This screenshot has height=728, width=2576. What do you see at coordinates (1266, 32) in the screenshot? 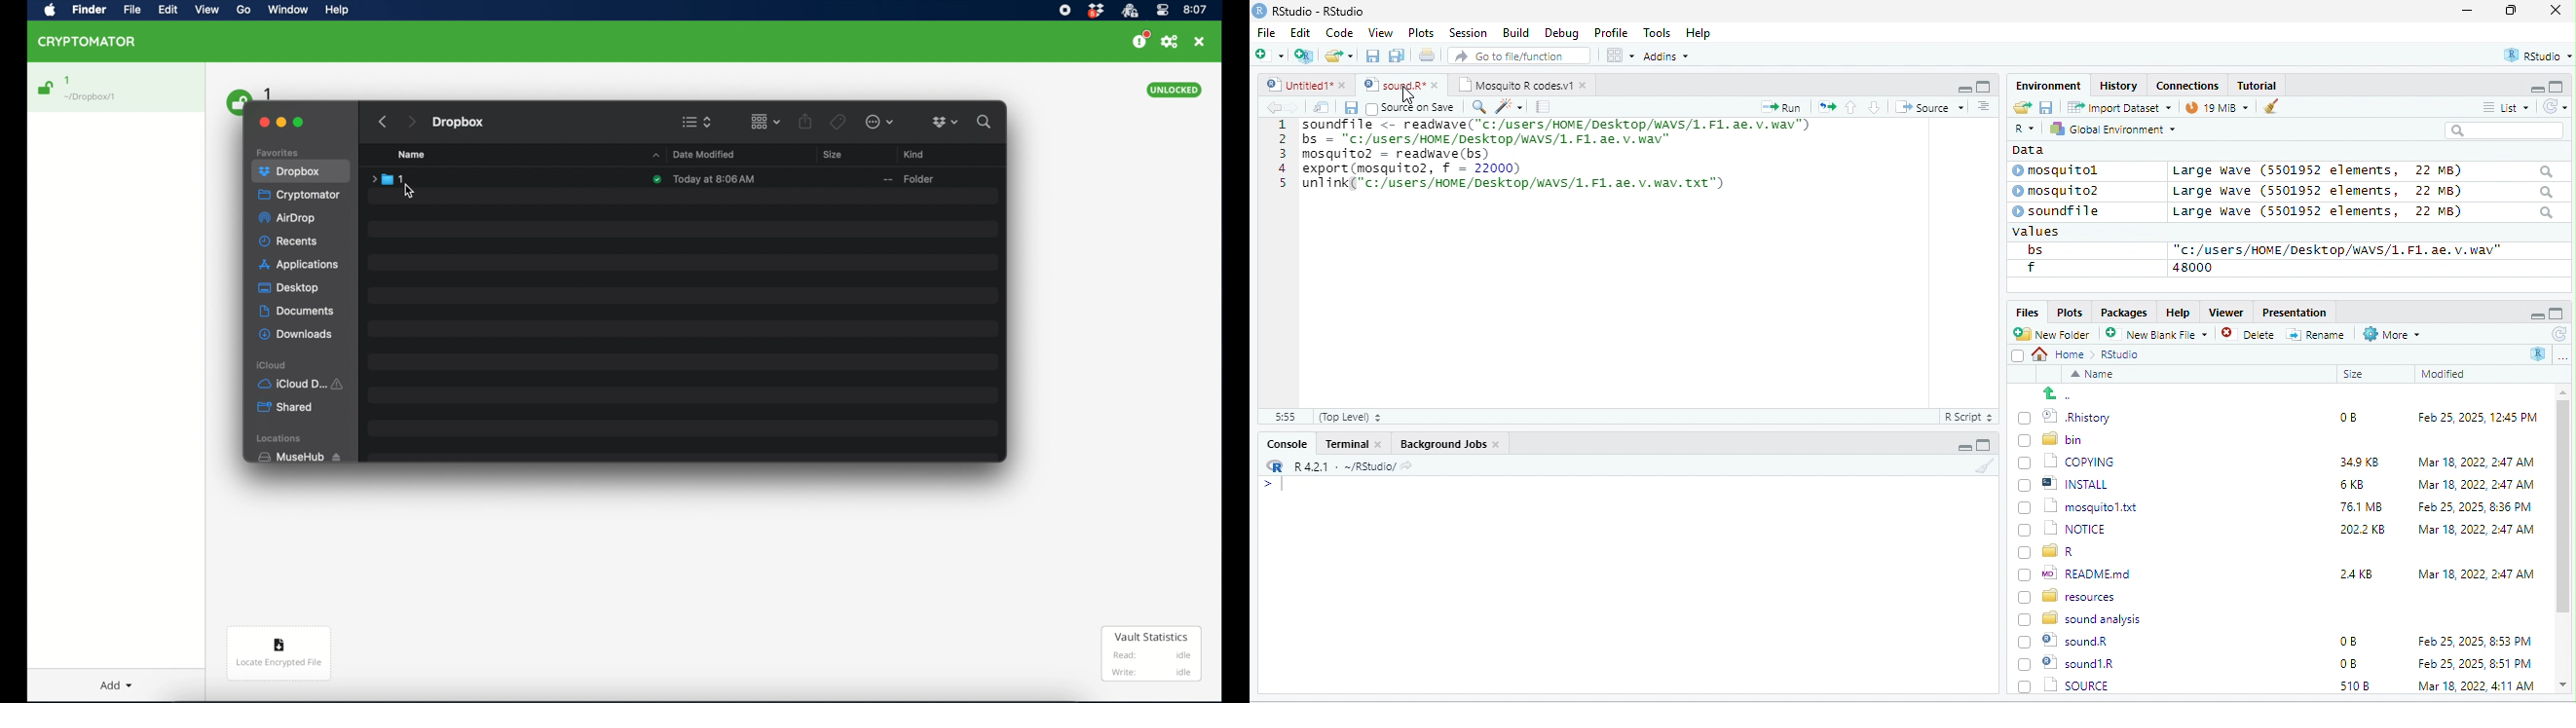
I see `File` at bounding box center [1266, 32].